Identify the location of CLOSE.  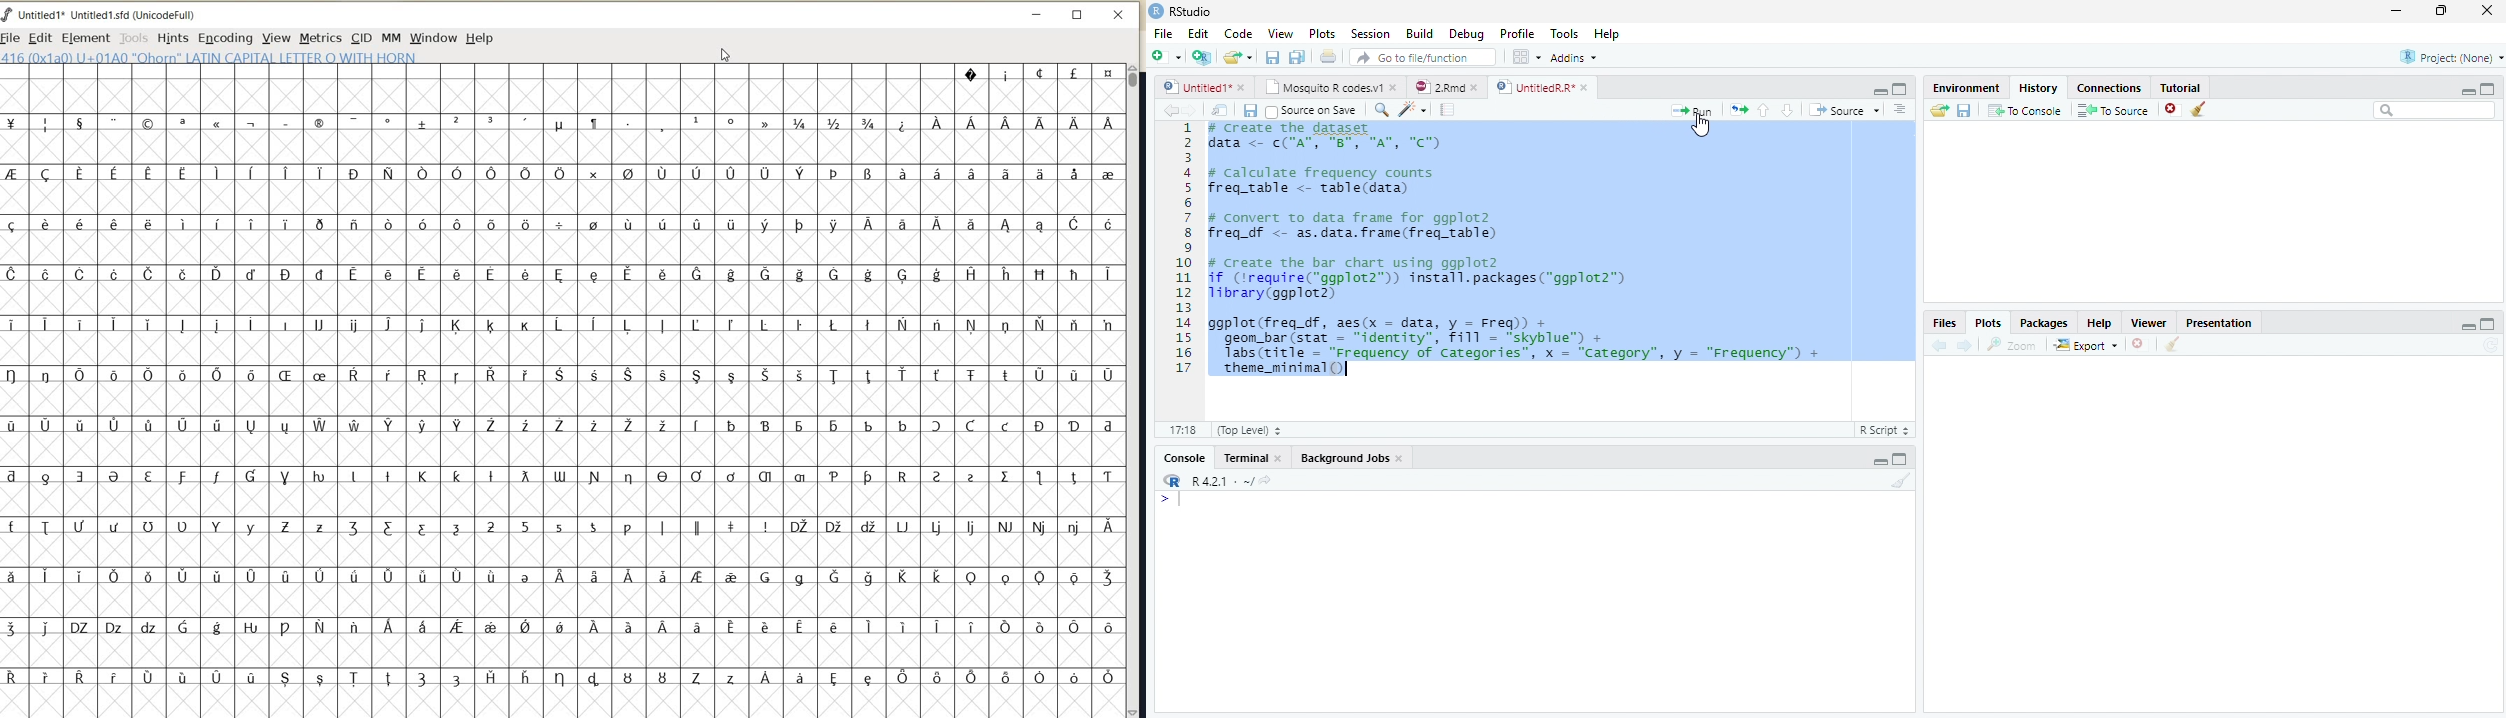
(1120, 15).